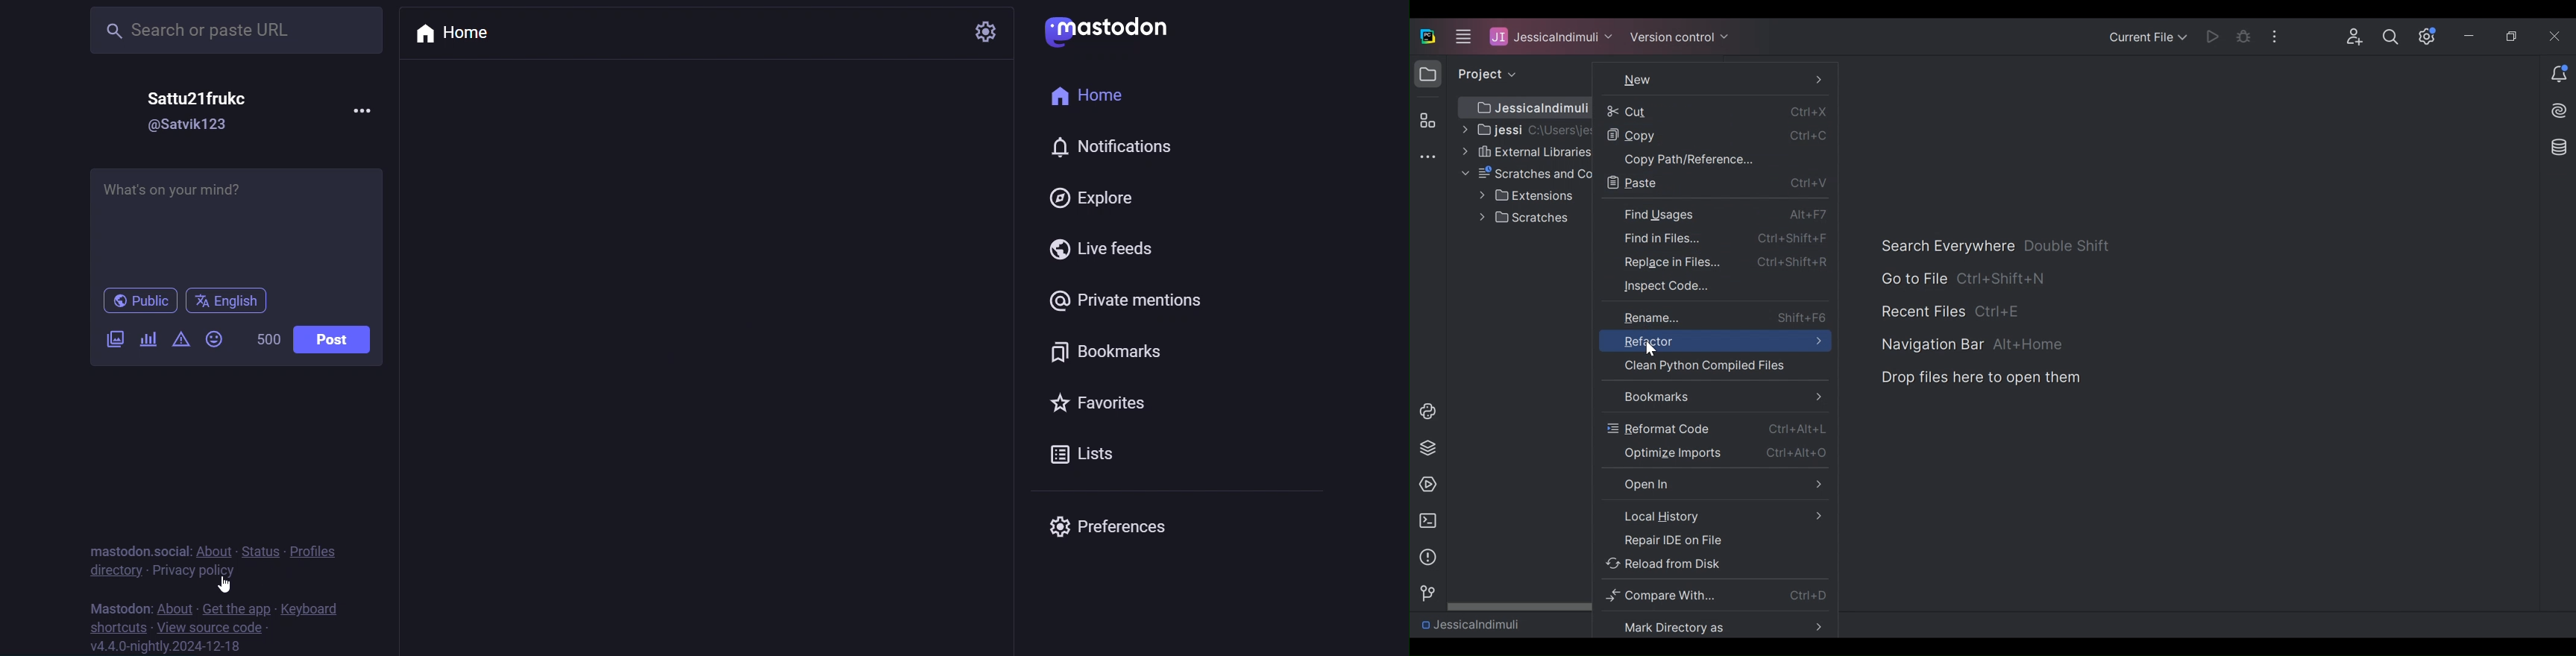 The width and height of the screenshot is (2576, 672). Describe the element at coordinates (196, 572) in the screenshot. I see `privacy policy` at that location.